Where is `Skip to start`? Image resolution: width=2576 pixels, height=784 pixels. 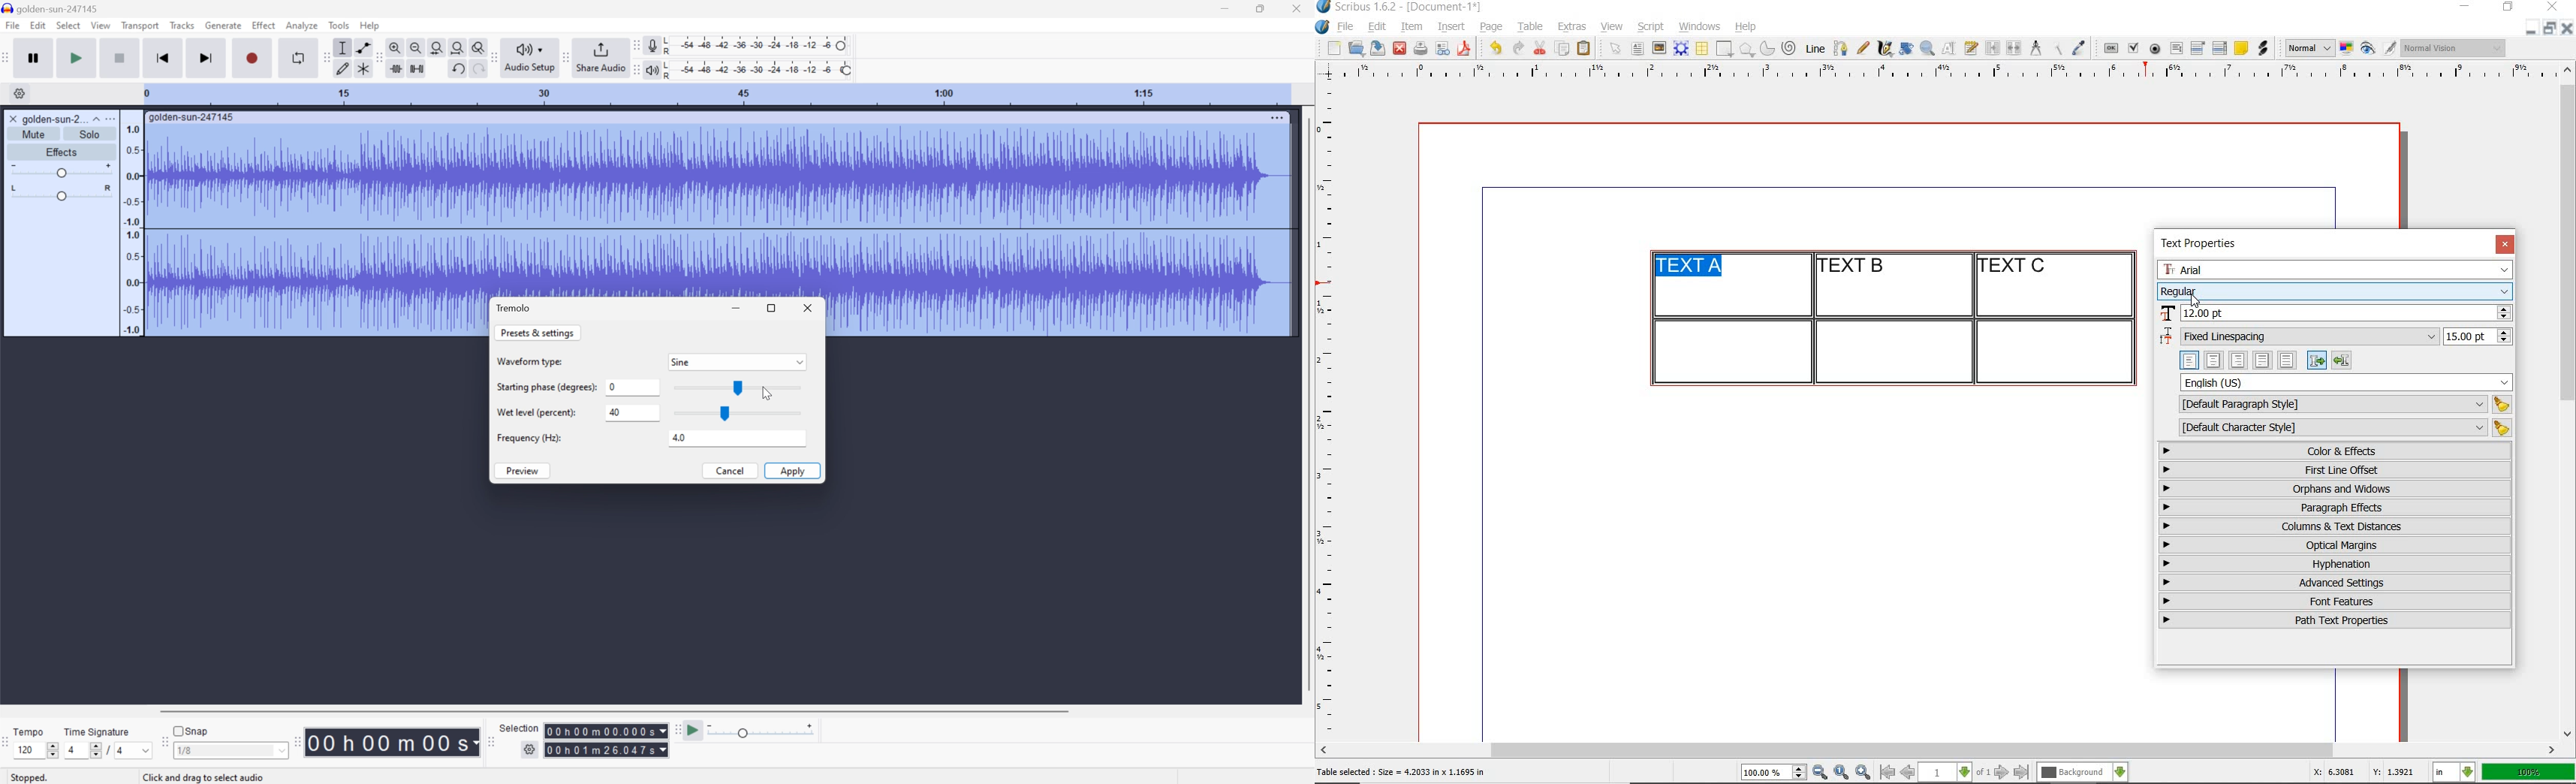 Skip to start is located at coordinates (162, 58).